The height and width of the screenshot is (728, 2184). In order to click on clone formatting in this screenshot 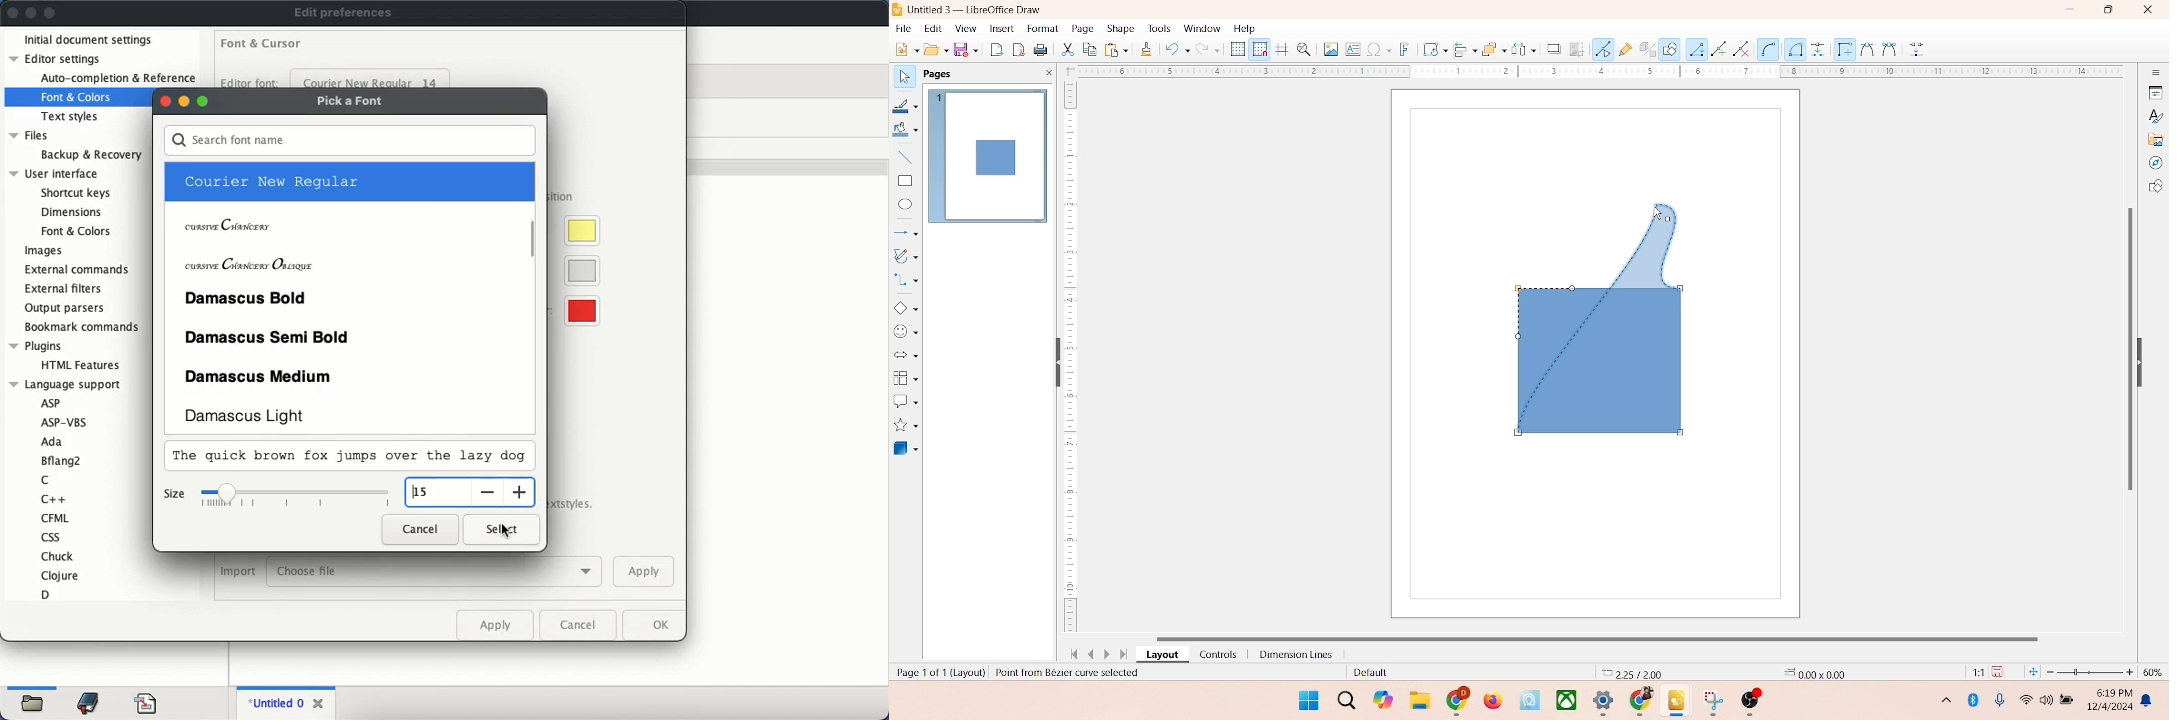, I will do `click(1145, 49)`.